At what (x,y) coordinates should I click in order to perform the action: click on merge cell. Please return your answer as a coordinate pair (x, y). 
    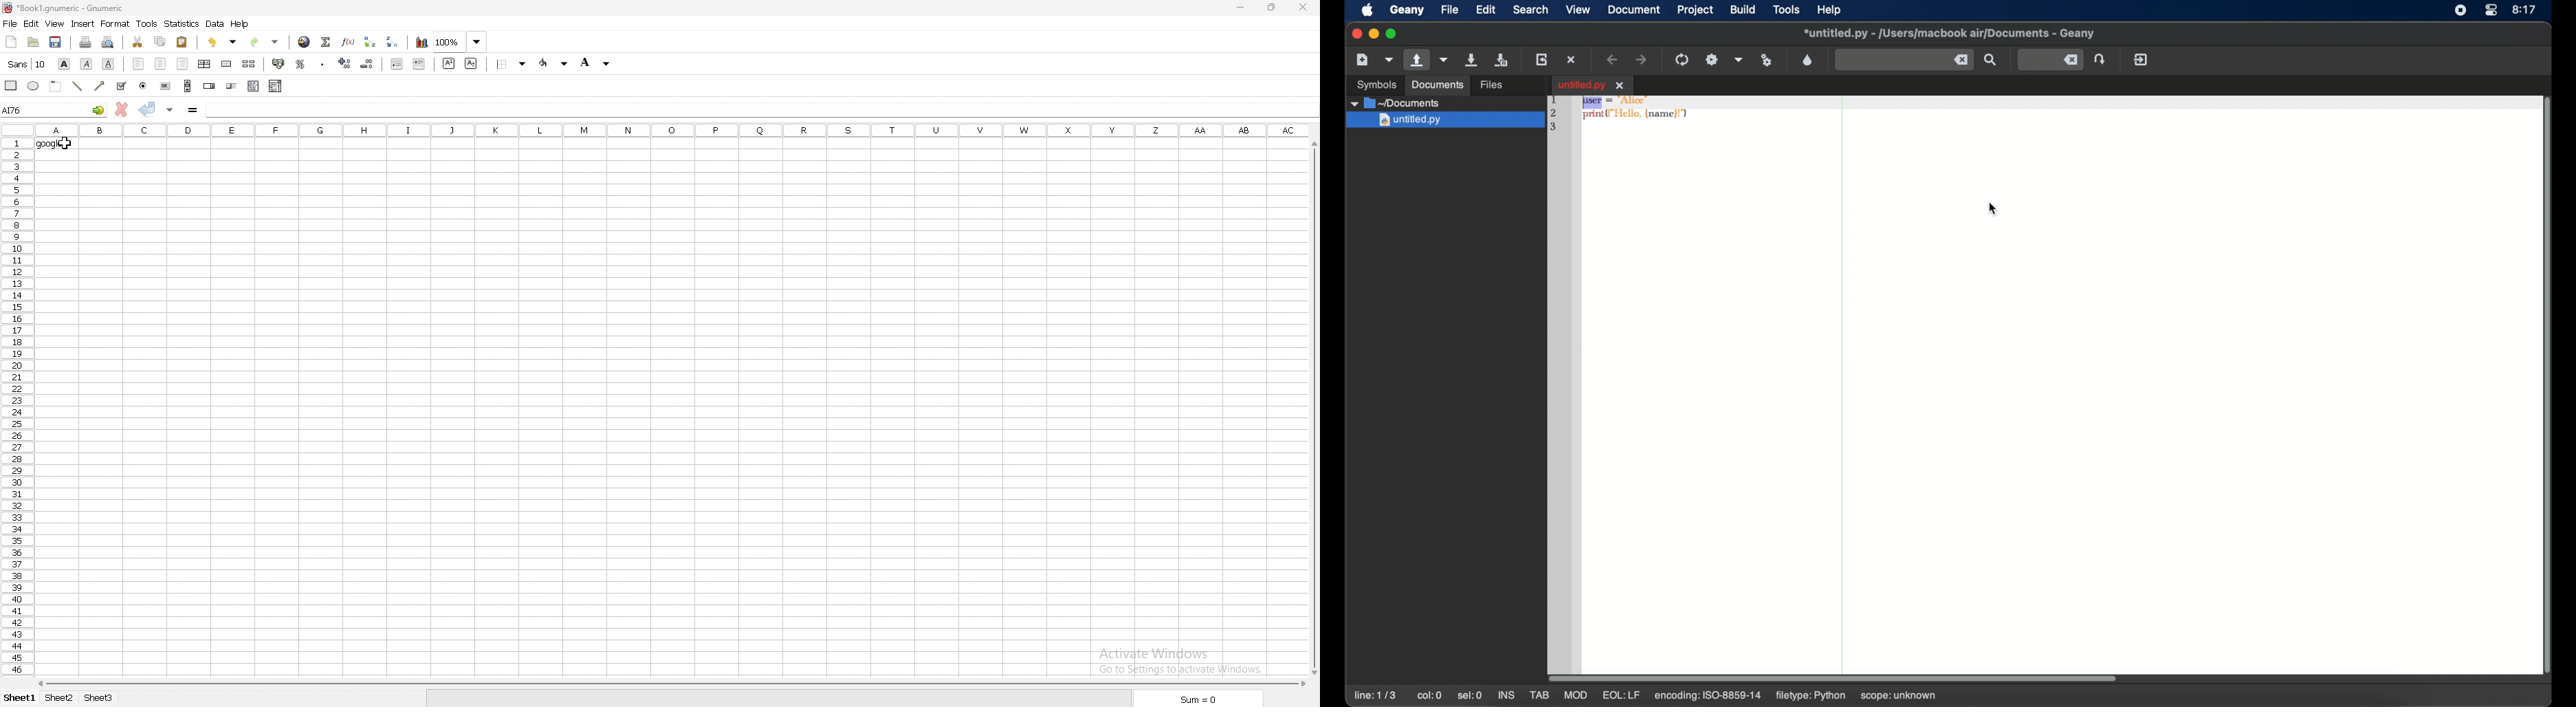
    Looking at the image, I should click on (228, 64).